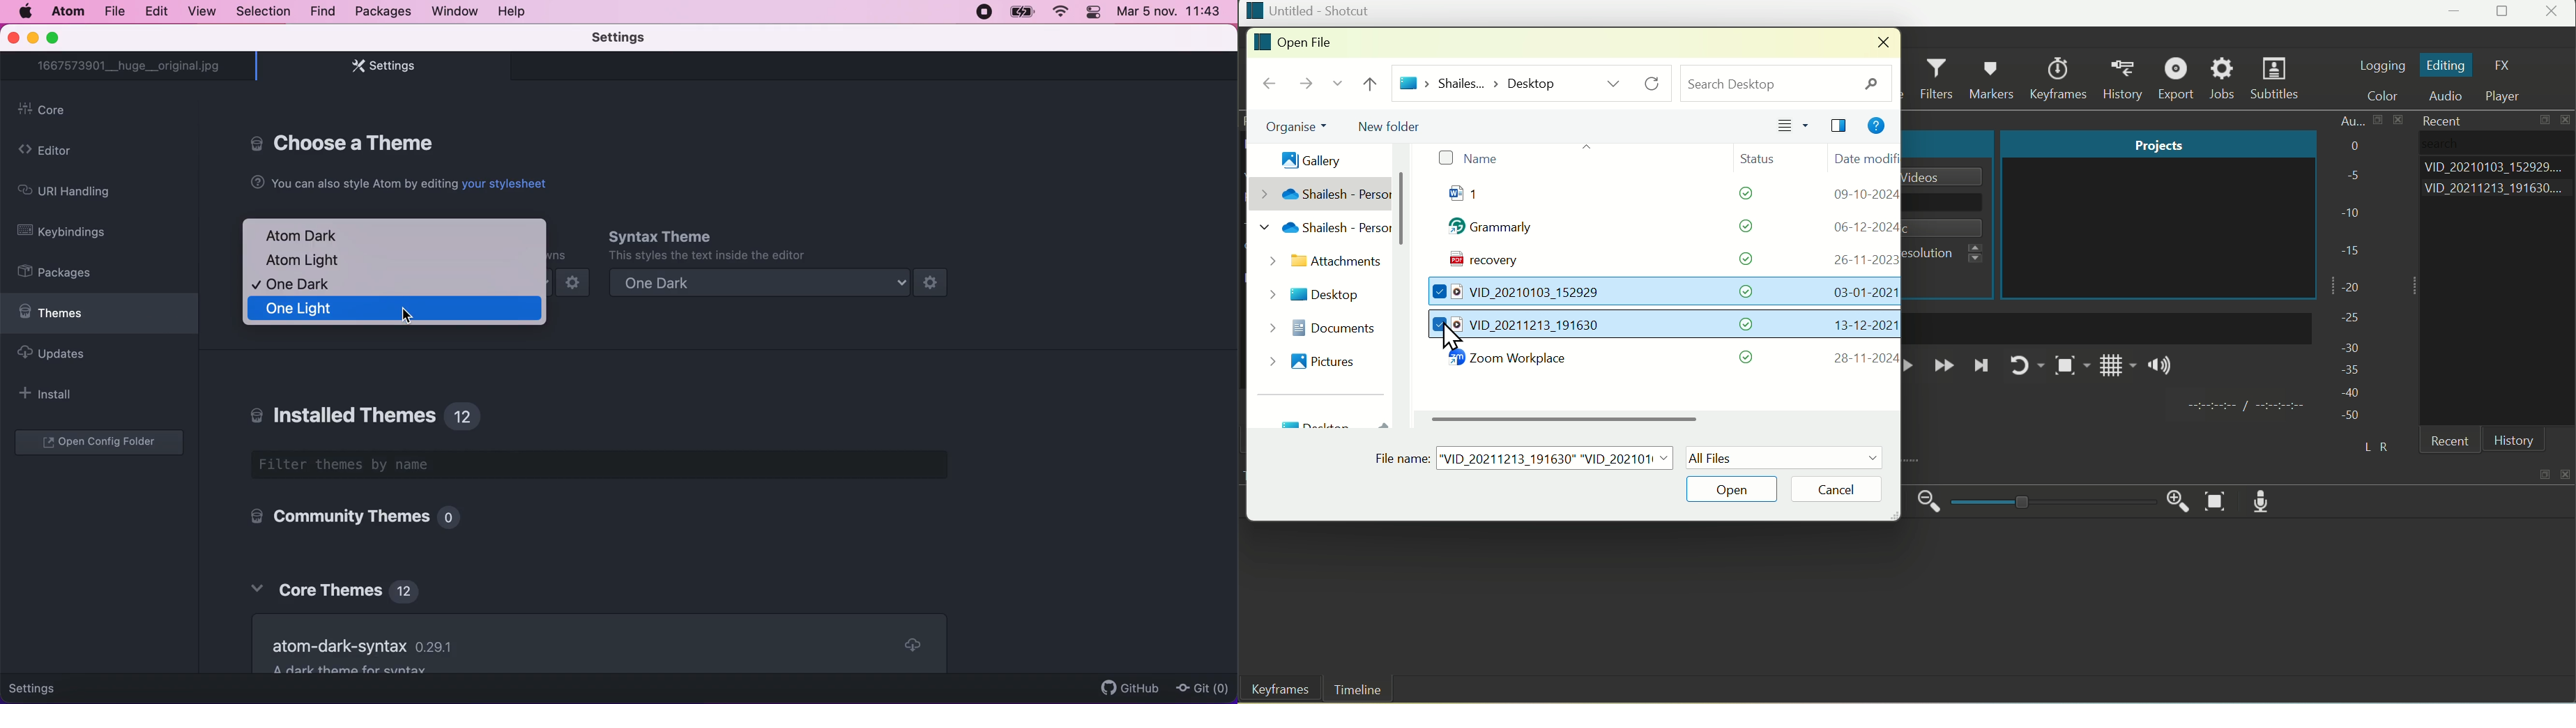 This screenshot has width=2576, height=728. What do you see at coordinates (2514, 441) in the screenshot?
I see `History` at bounding box center [2514, 441].